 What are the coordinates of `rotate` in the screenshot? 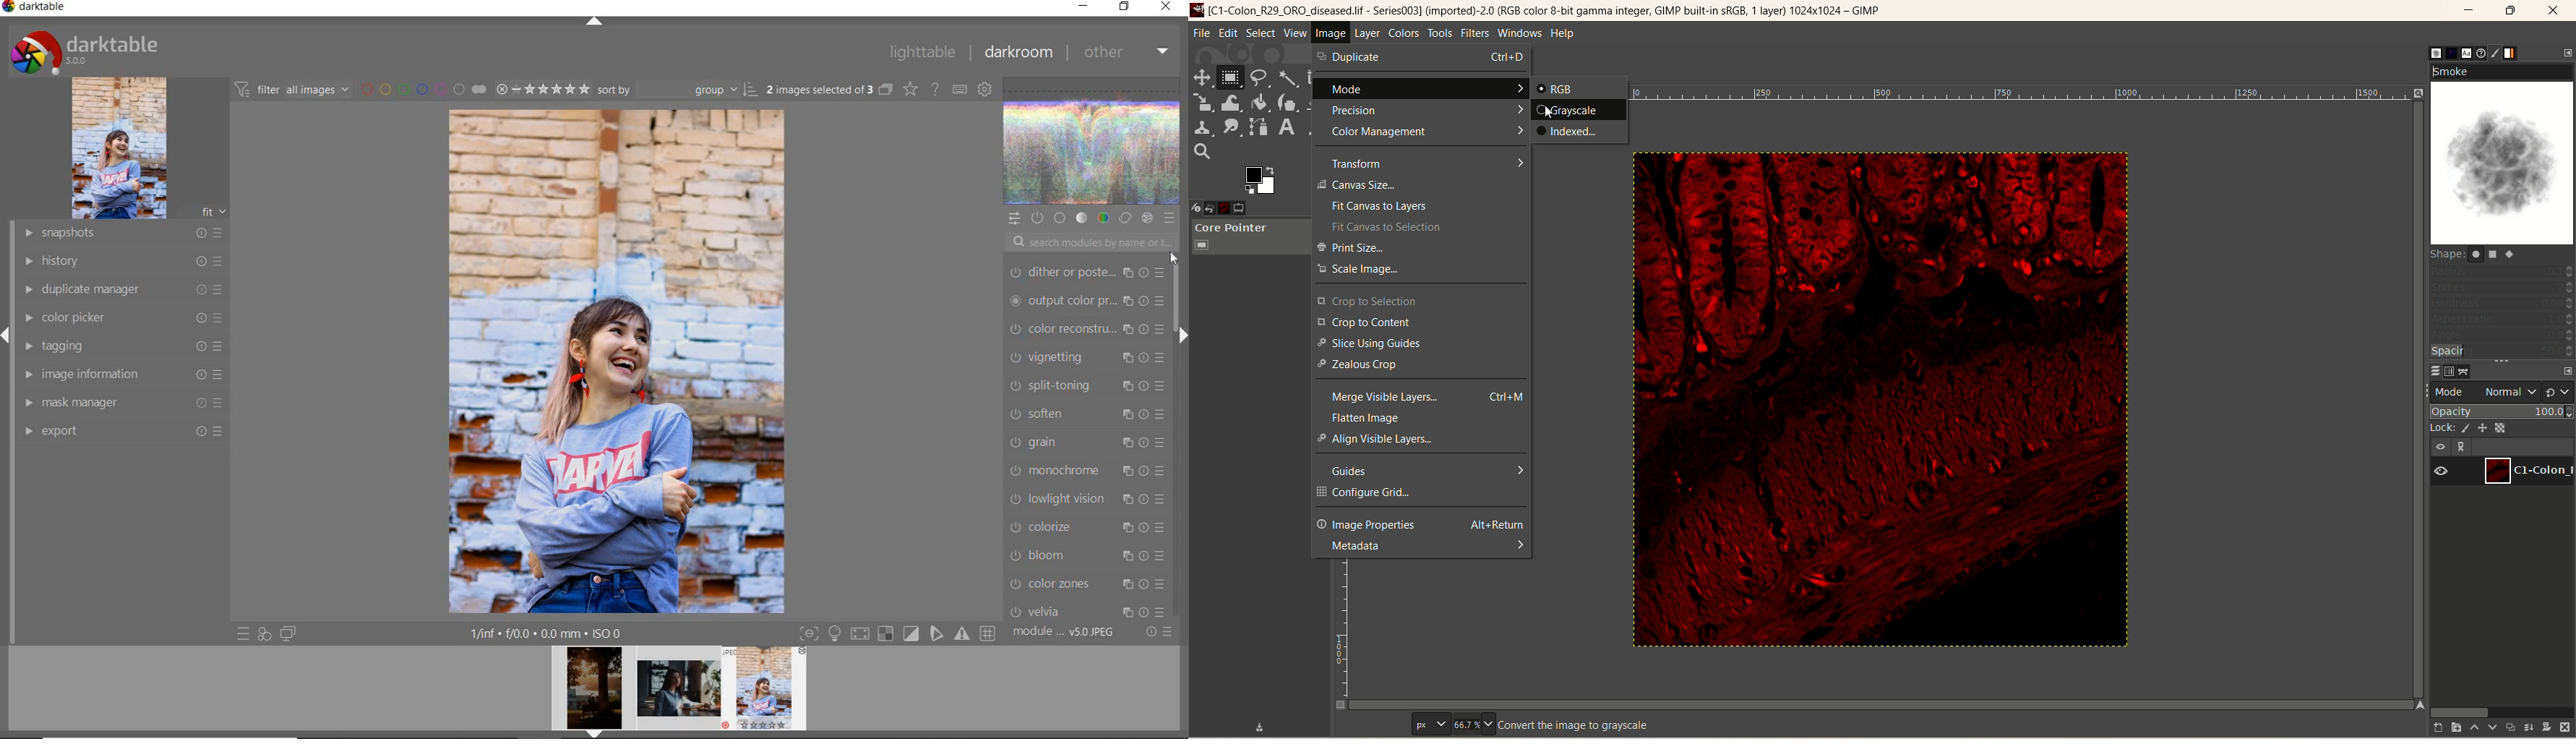 It's located at (1090, 527).